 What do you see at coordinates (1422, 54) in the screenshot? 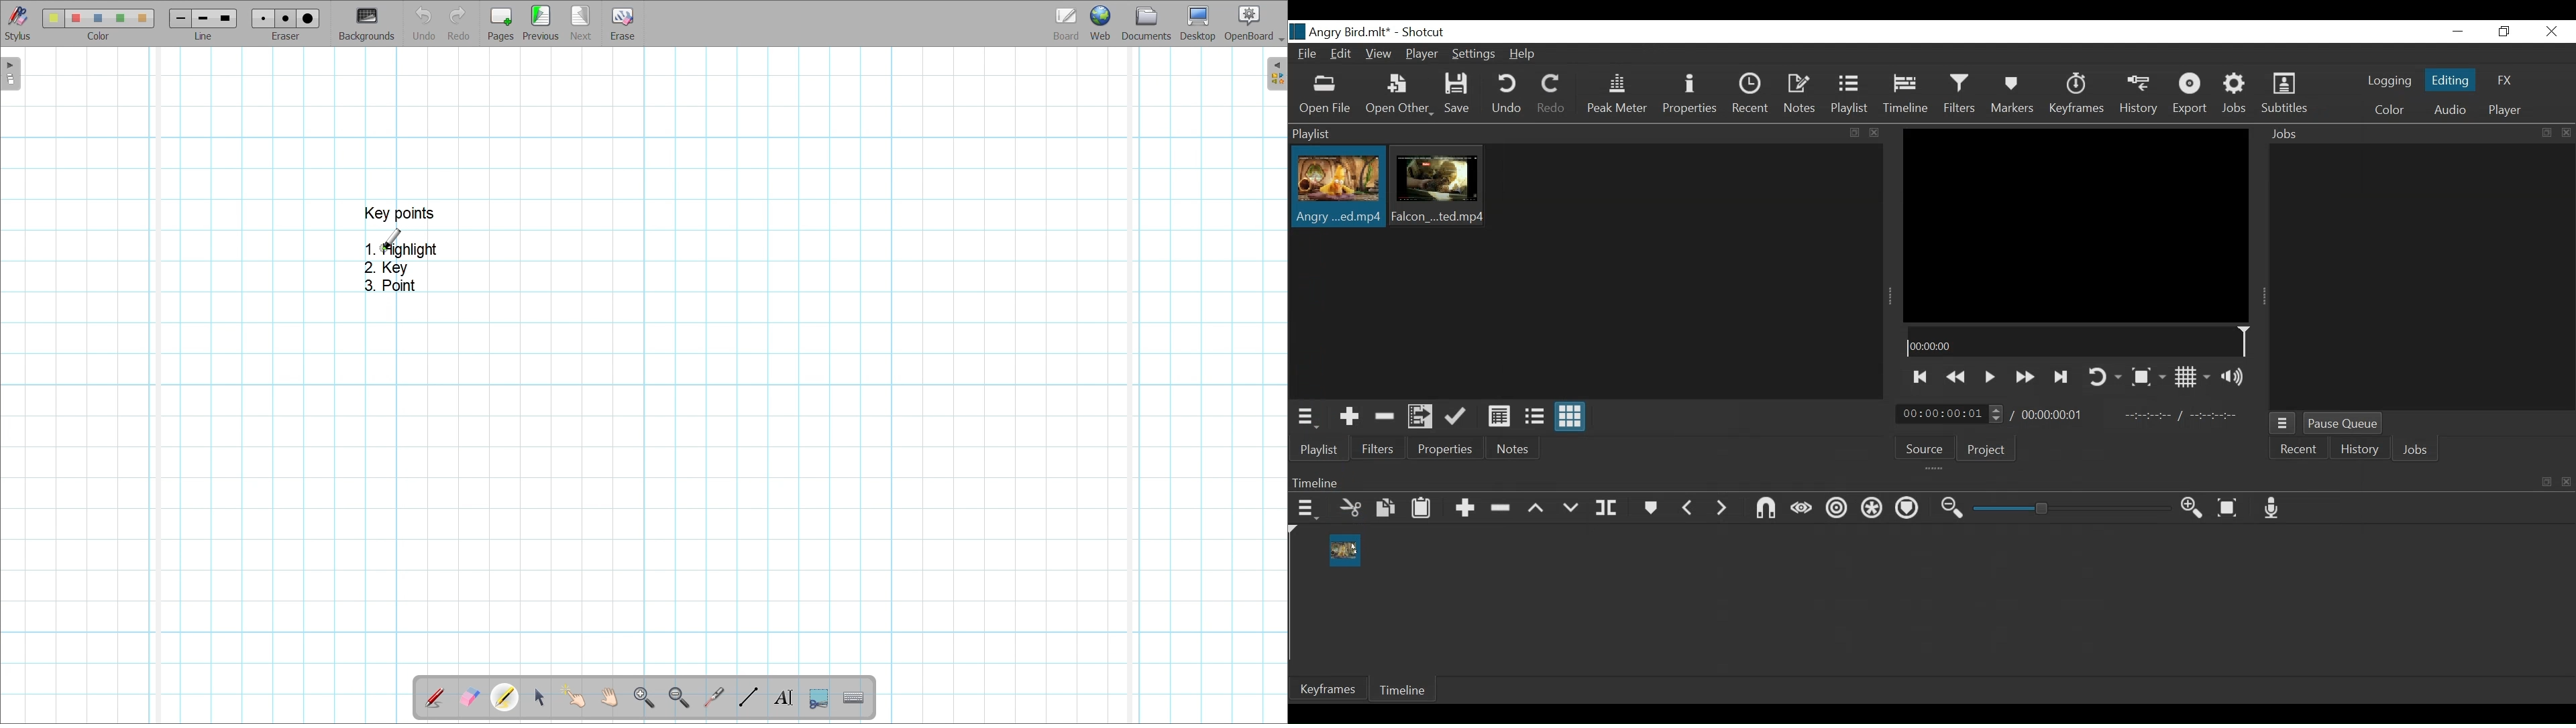
I see `Player` at bounding box center [1422, 54].